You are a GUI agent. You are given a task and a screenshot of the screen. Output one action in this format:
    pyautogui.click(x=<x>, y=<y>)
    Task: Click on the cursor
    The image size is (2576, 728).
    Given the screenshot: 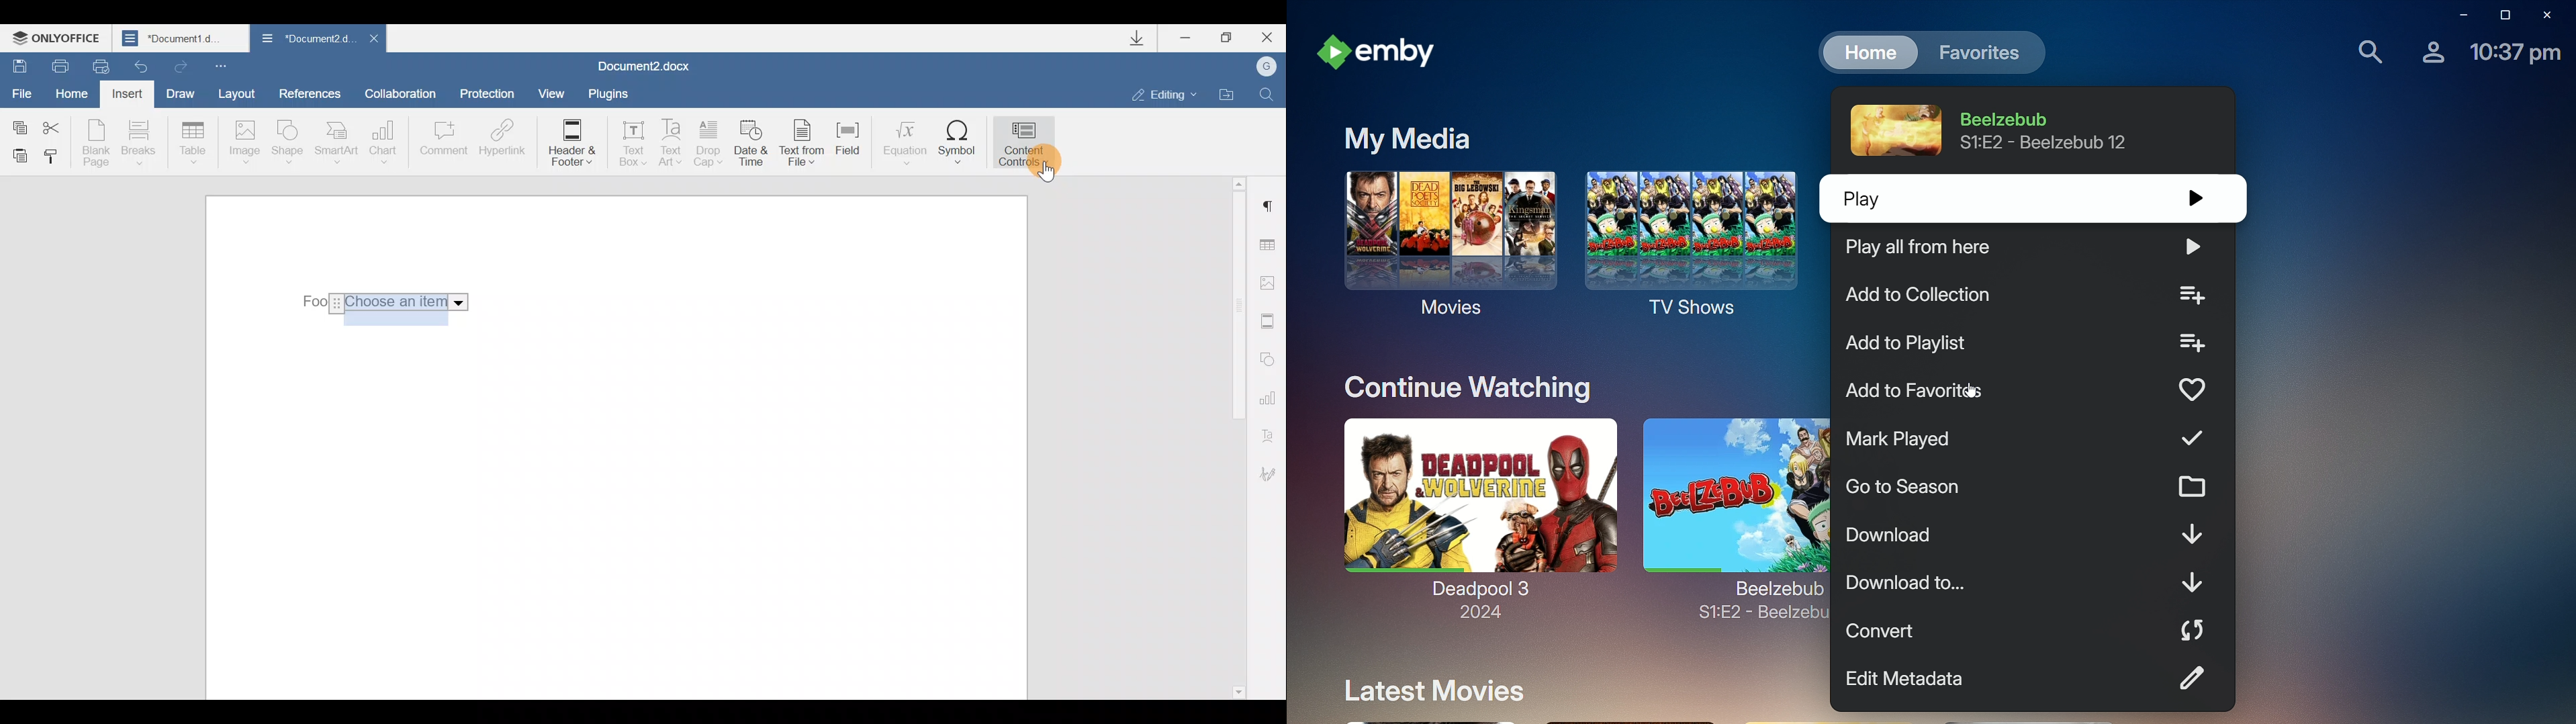 What is the action you would take?
    pyautogui.click(x=1972, y=392)
    